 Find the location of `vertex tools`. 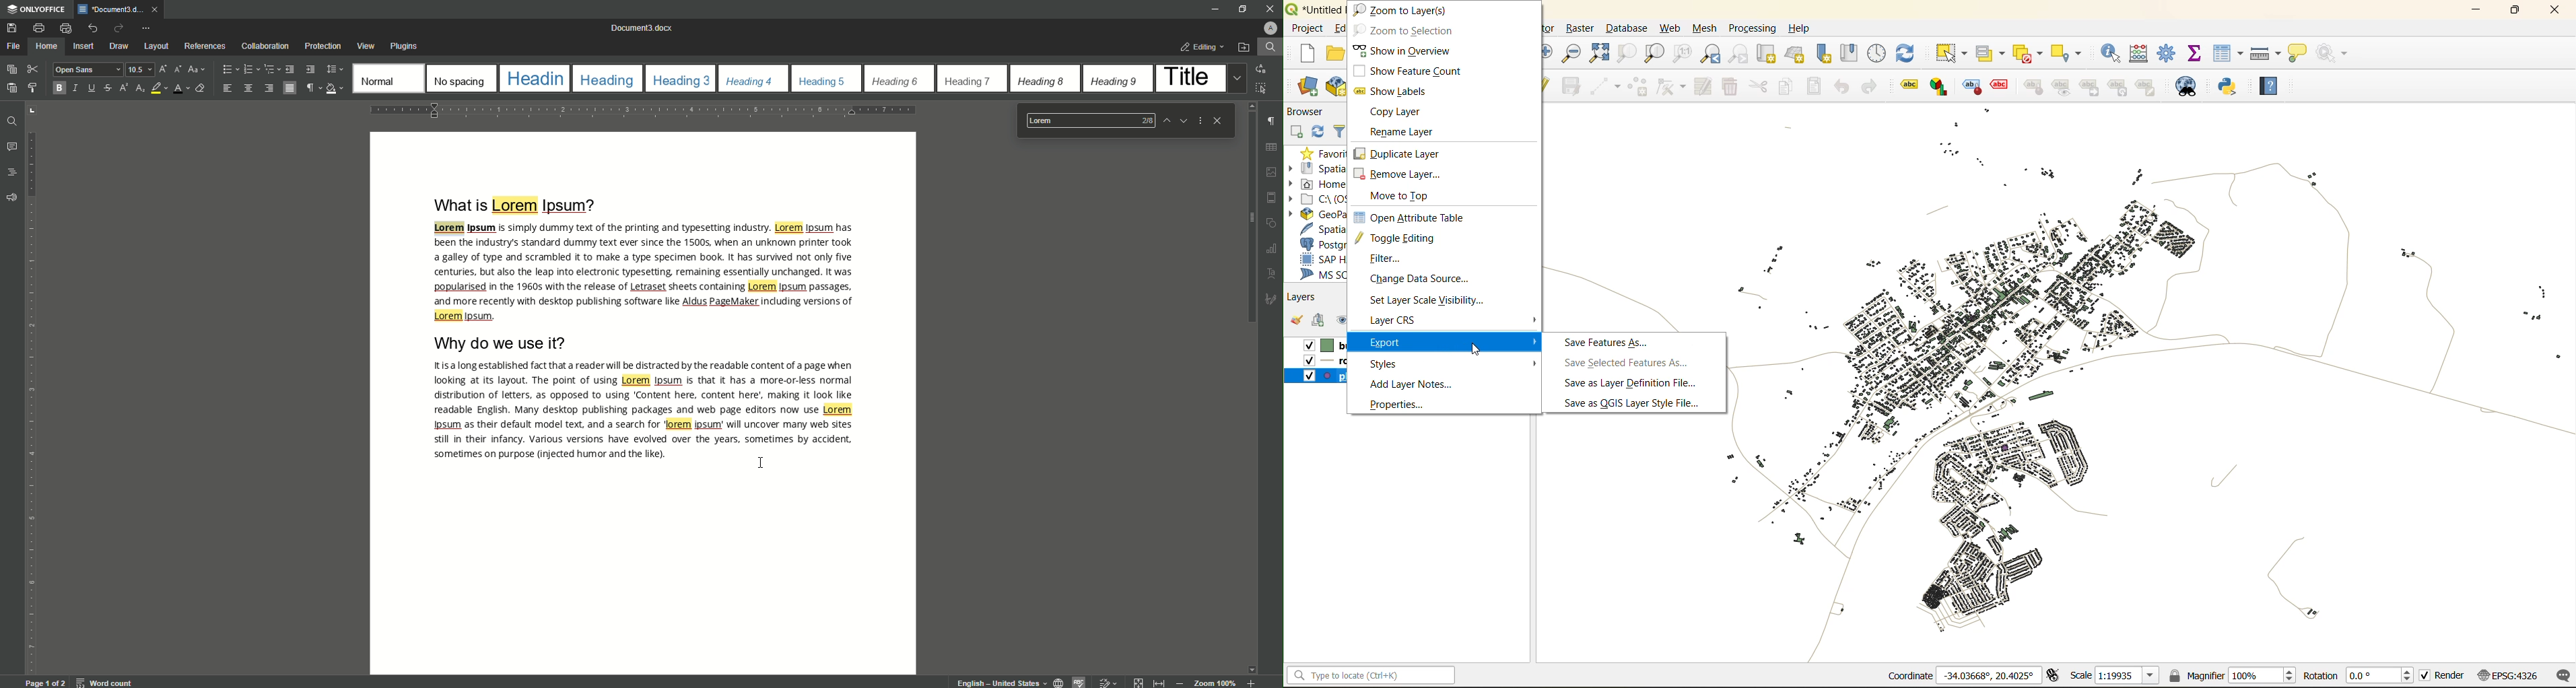

vertex tools is located at coordinates (1672, 86).